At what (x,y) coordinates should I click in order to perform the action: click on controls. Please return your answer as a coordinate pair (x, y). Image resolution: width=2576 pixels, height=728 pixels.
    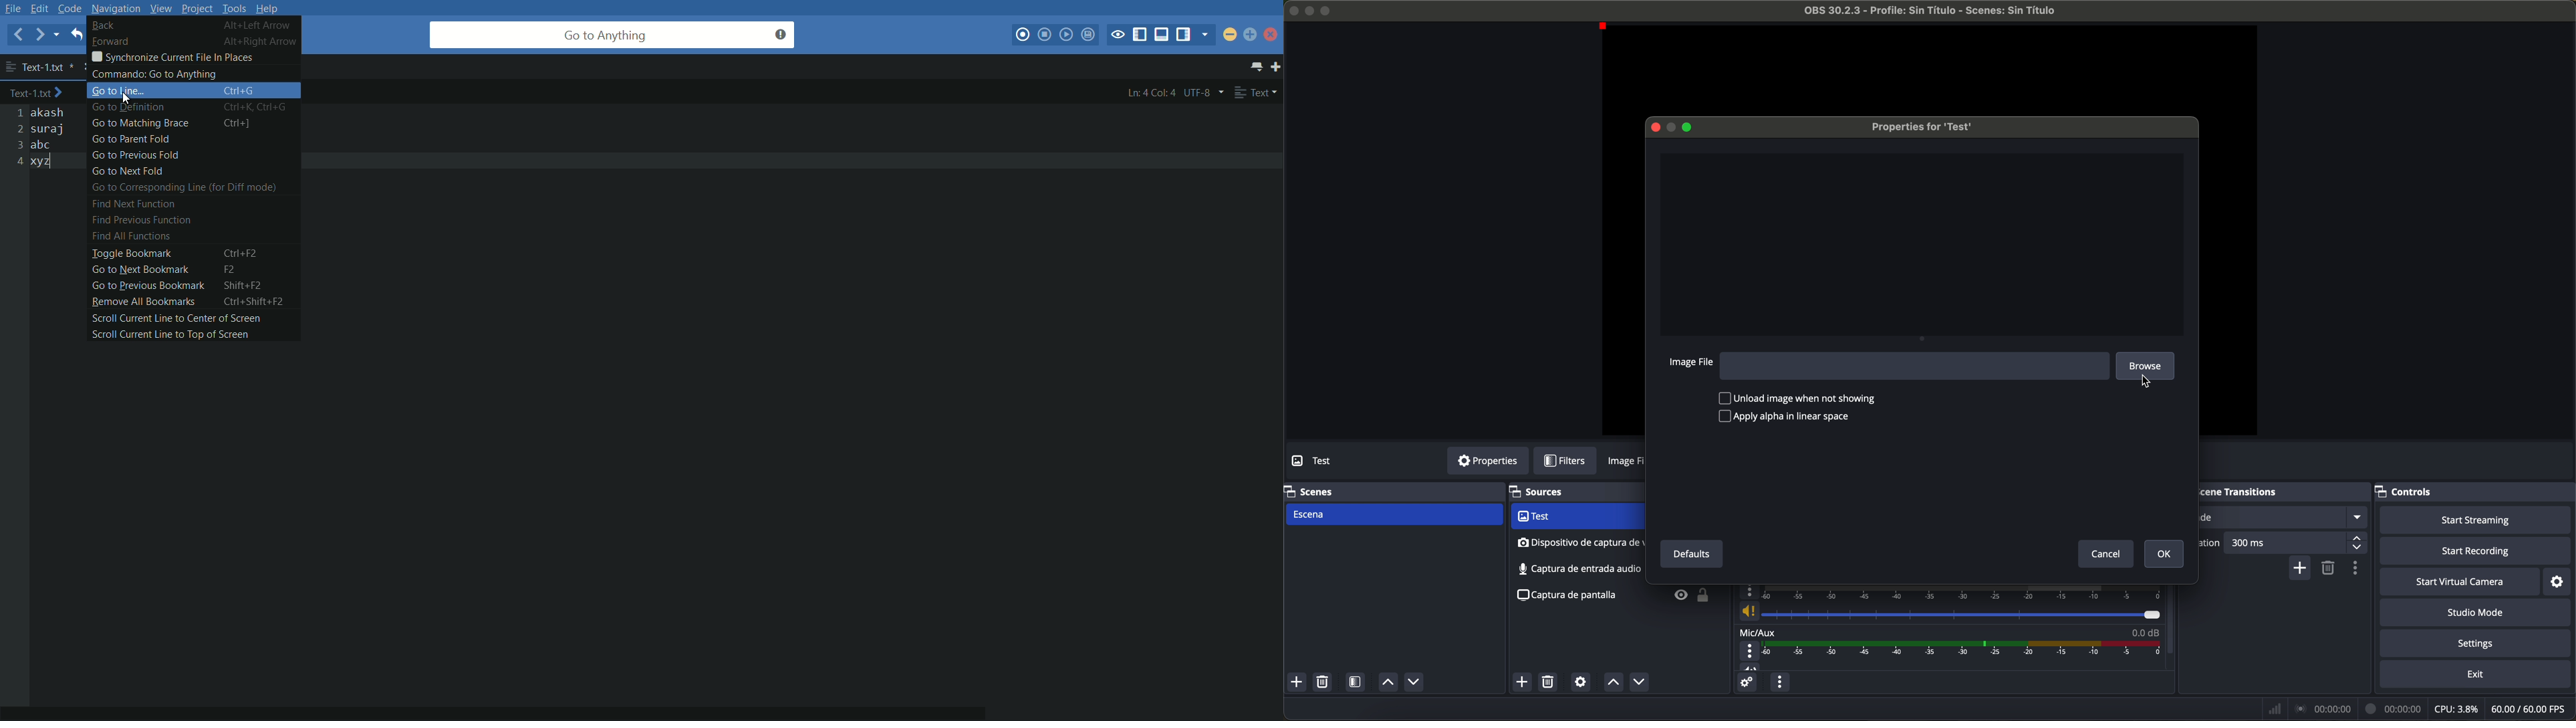
    Looking at the image, I should click on (2413, 489).